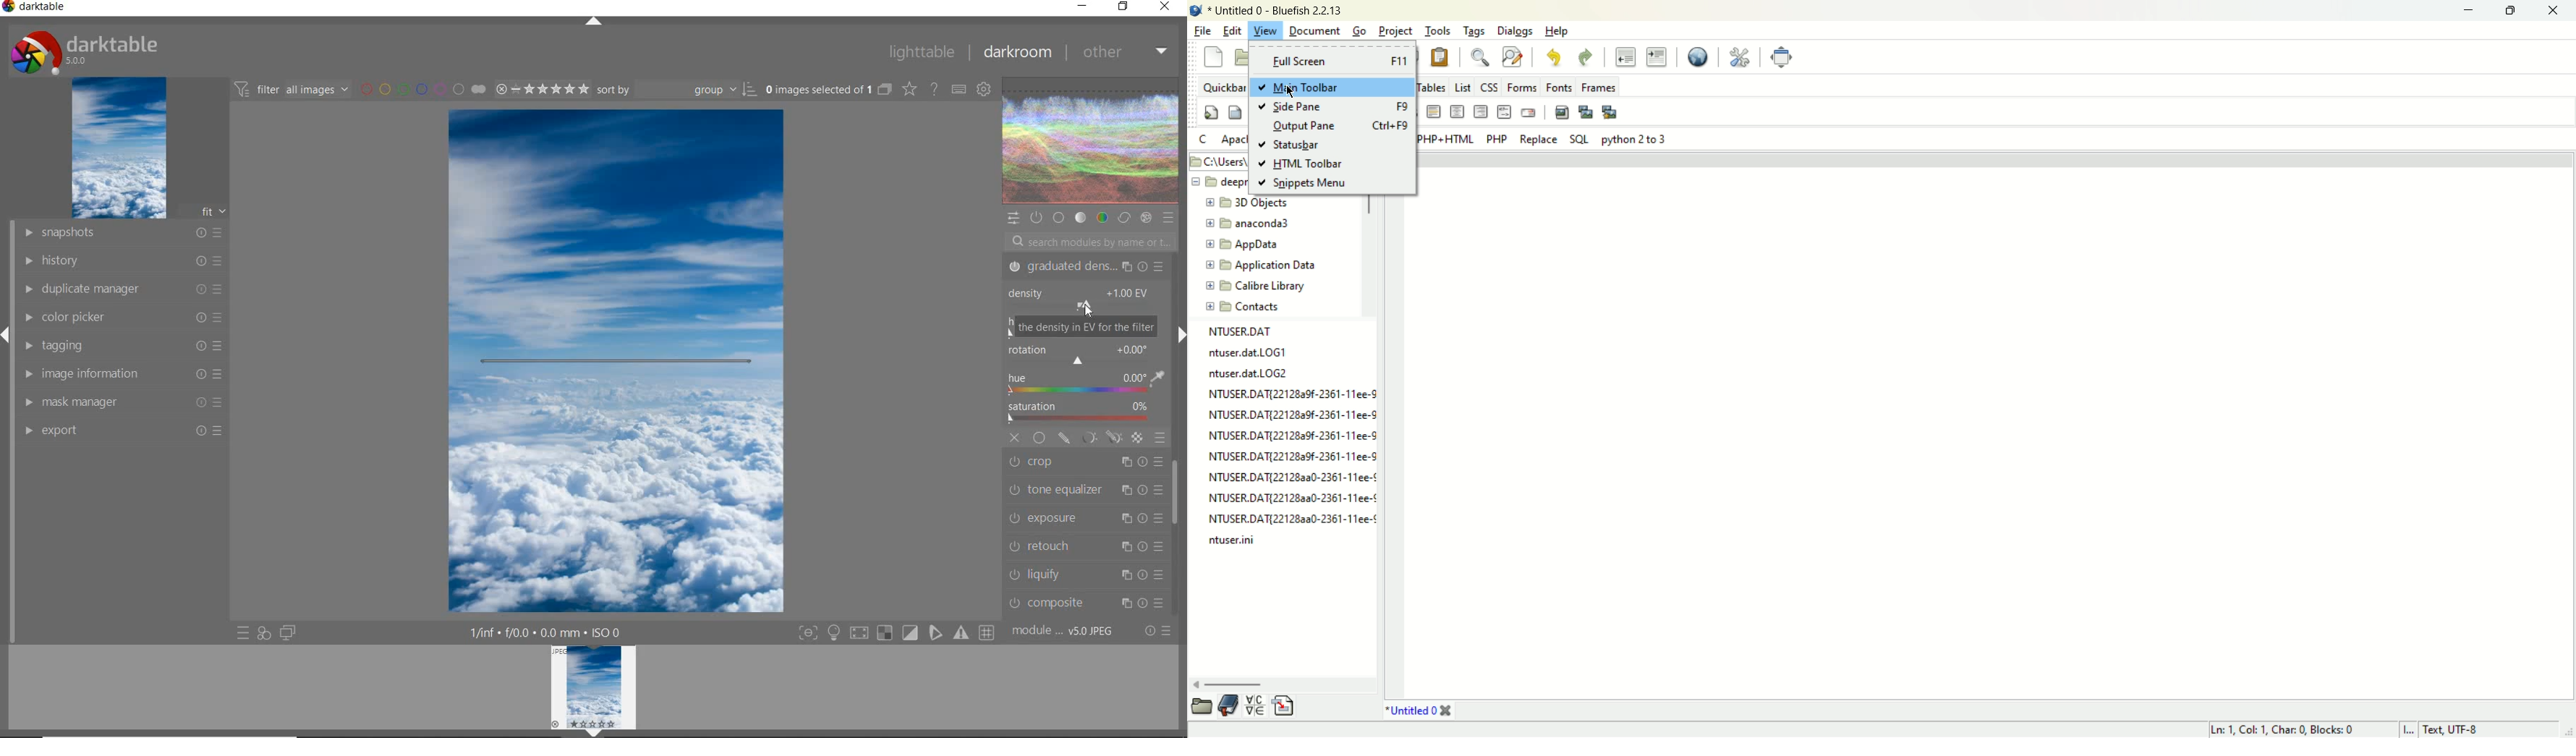 The image size is (2576, 756). What do you see at coordinates (1585, 55) in the screenshot?
I see `redo` at bounding box center [1585, 55].